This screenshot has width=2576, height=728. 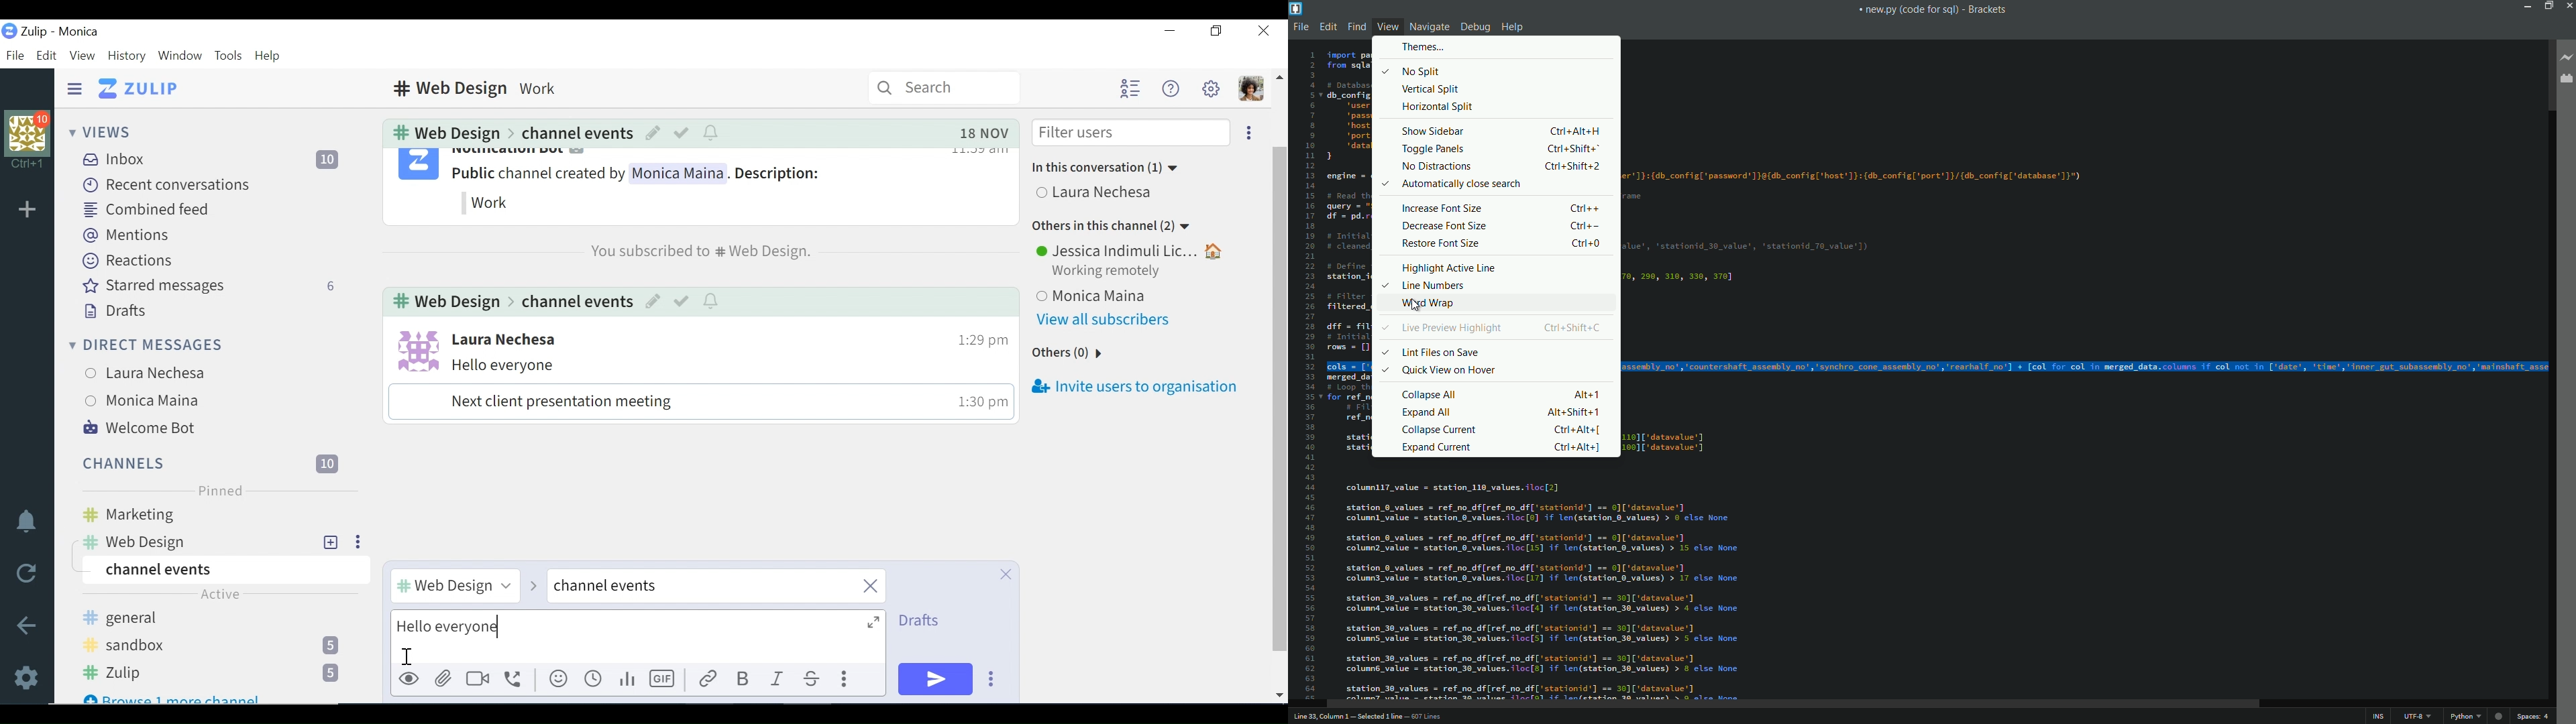 What do you see at coordinates (1263, 31) in the screenshot?
I see `Close` at bounding box center [1263, 31].